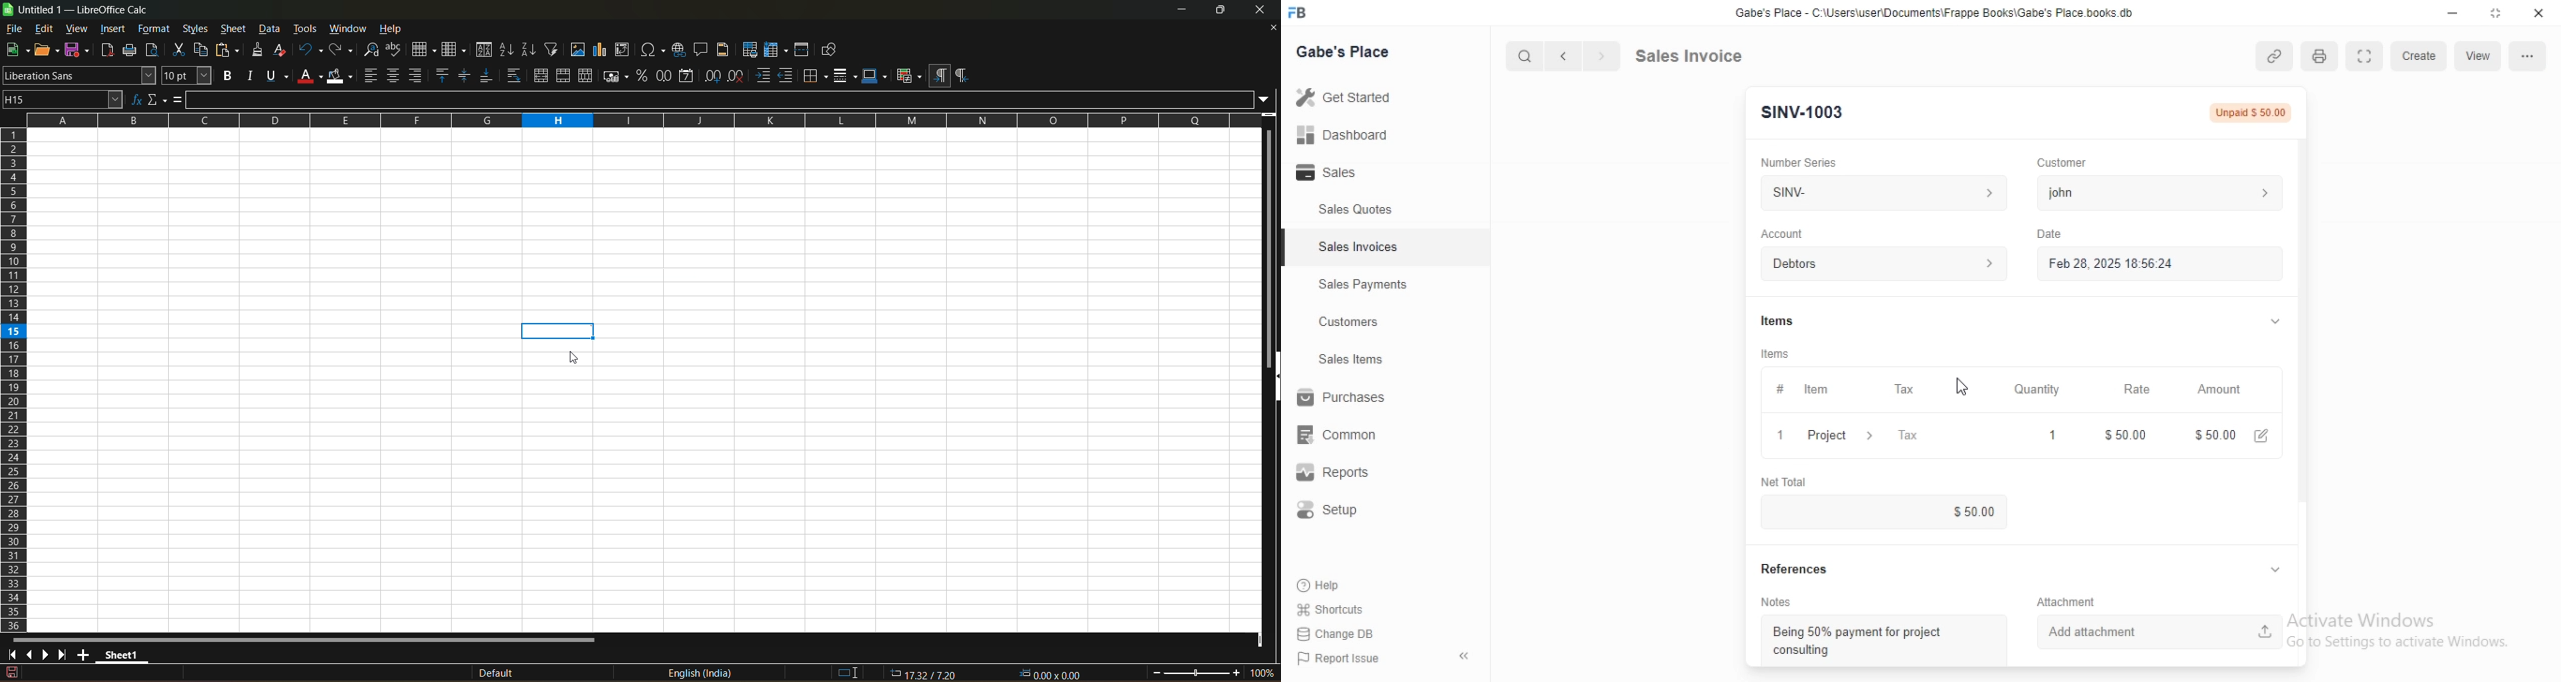  I want to click on Account, so click(1888, 264).